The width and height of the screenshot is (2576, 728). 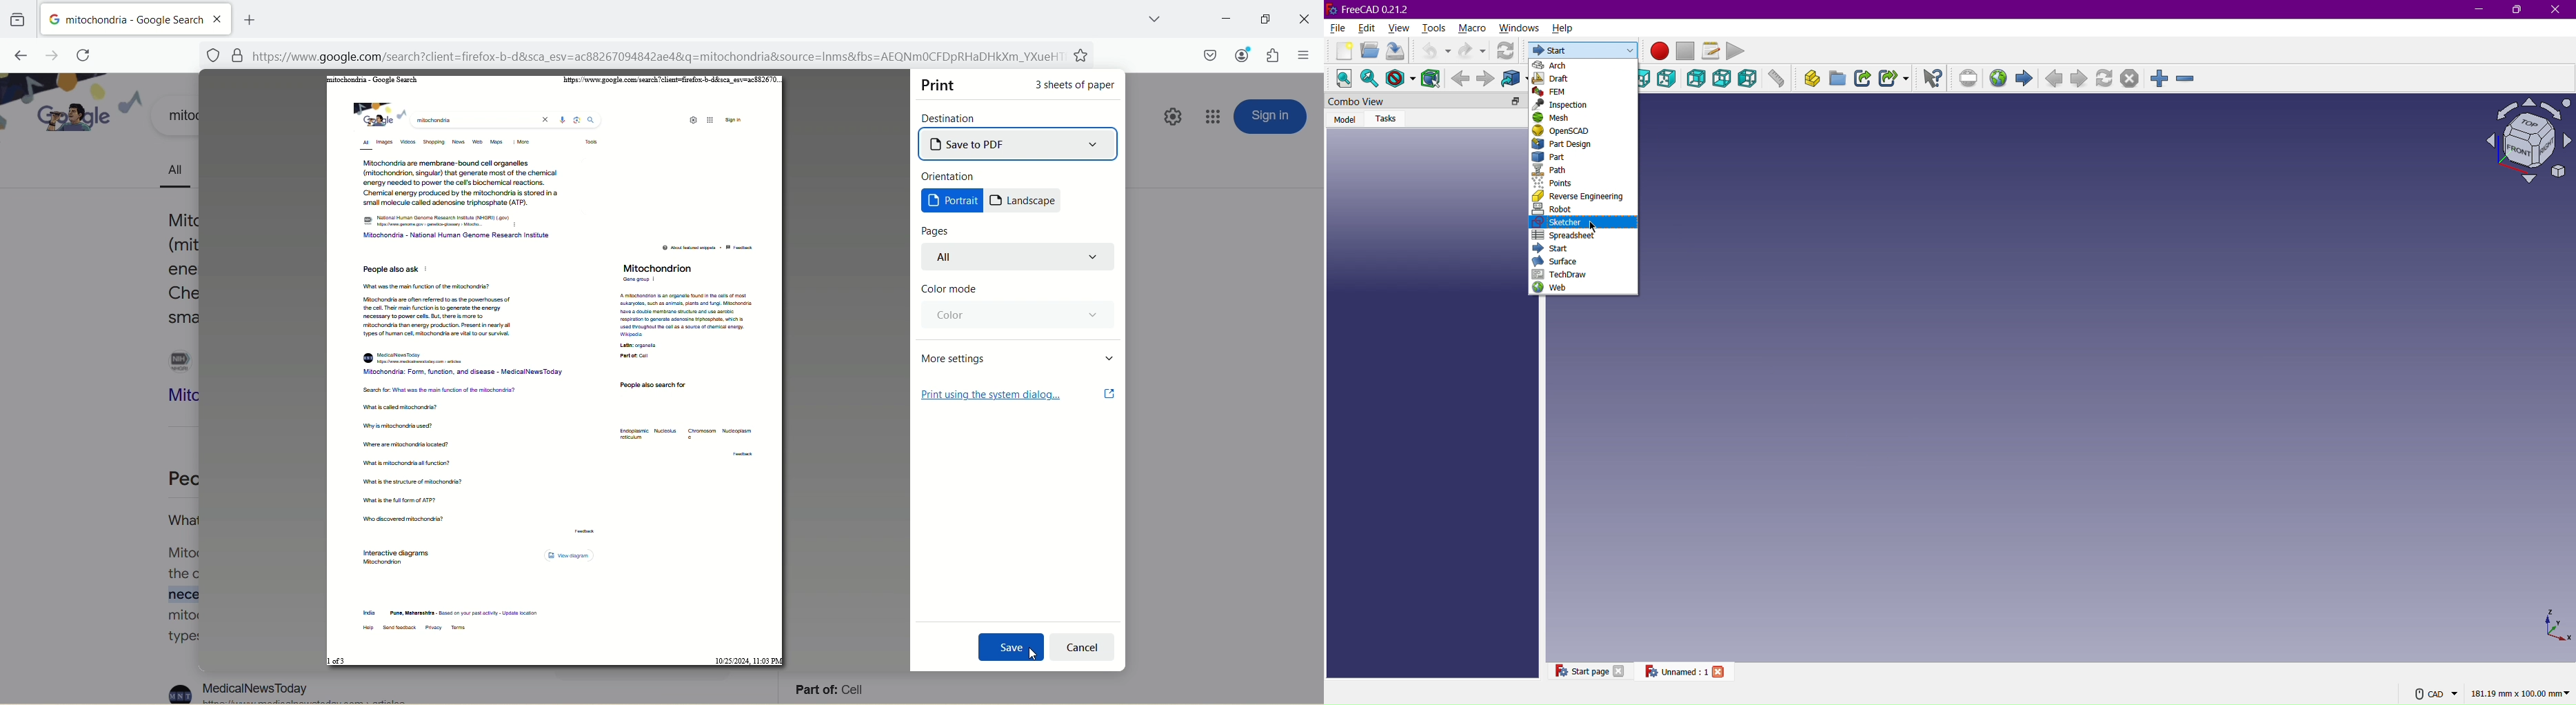 I want to click on Create group, so click(x=1837, y=76).